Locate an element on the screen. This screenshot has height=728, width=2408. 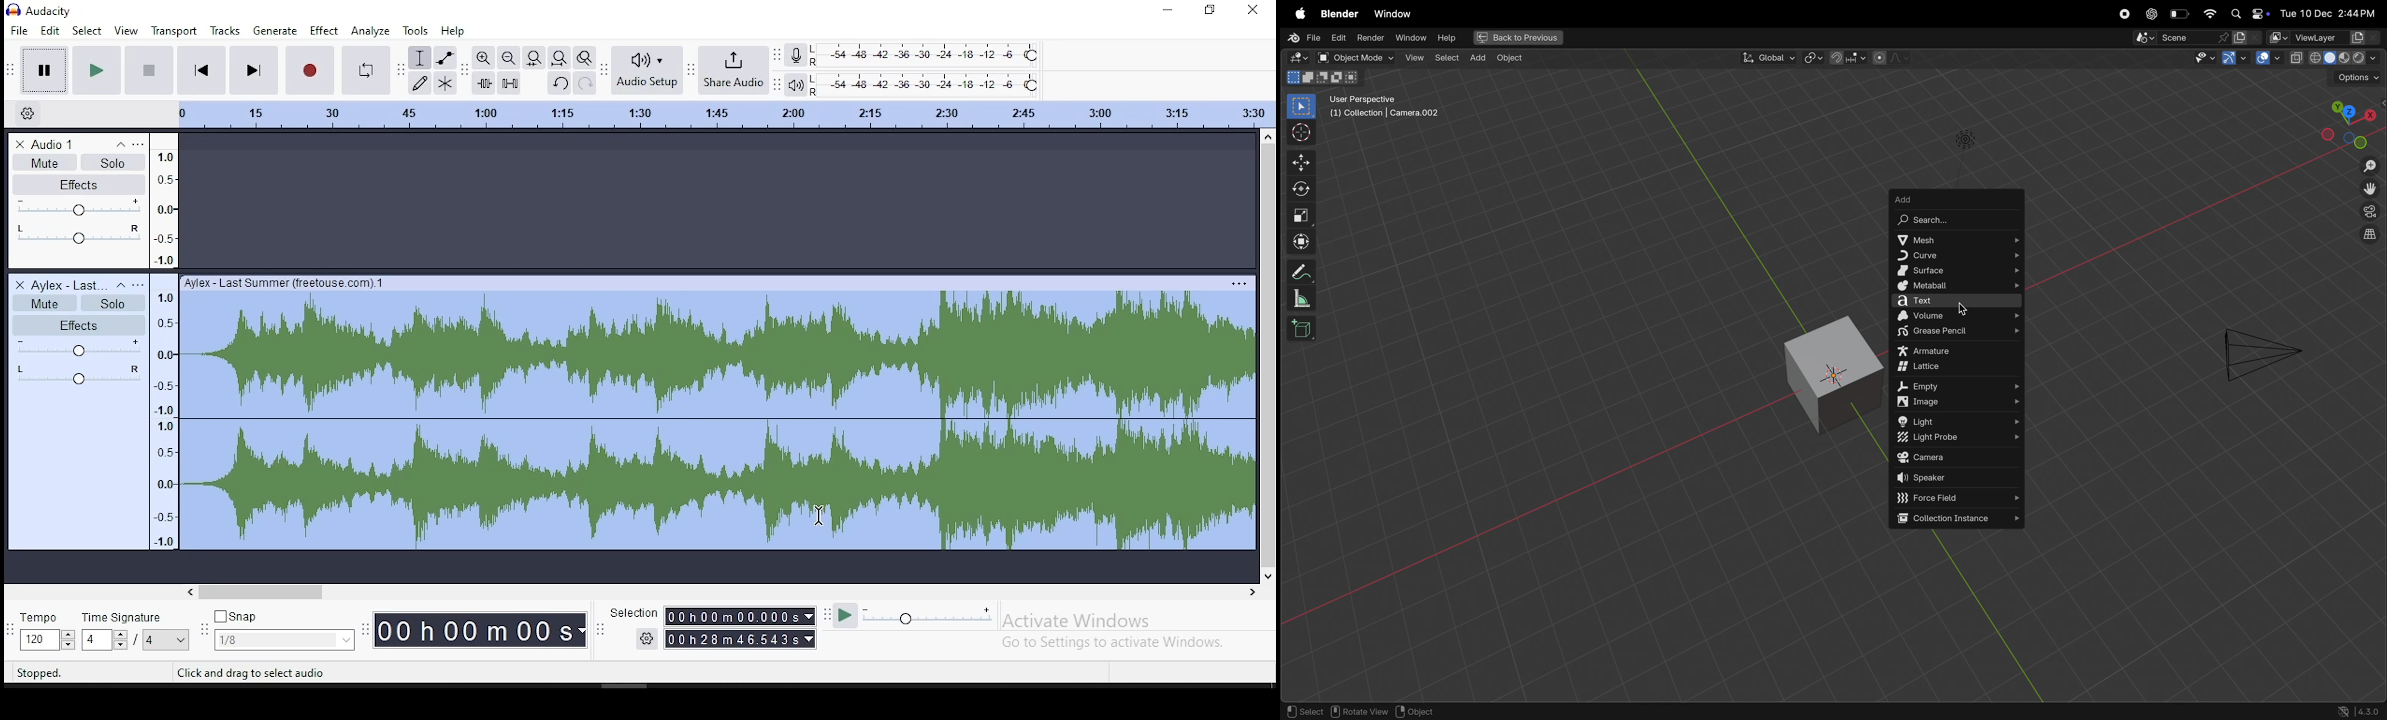
time signature is located at coordinates (137, 632).